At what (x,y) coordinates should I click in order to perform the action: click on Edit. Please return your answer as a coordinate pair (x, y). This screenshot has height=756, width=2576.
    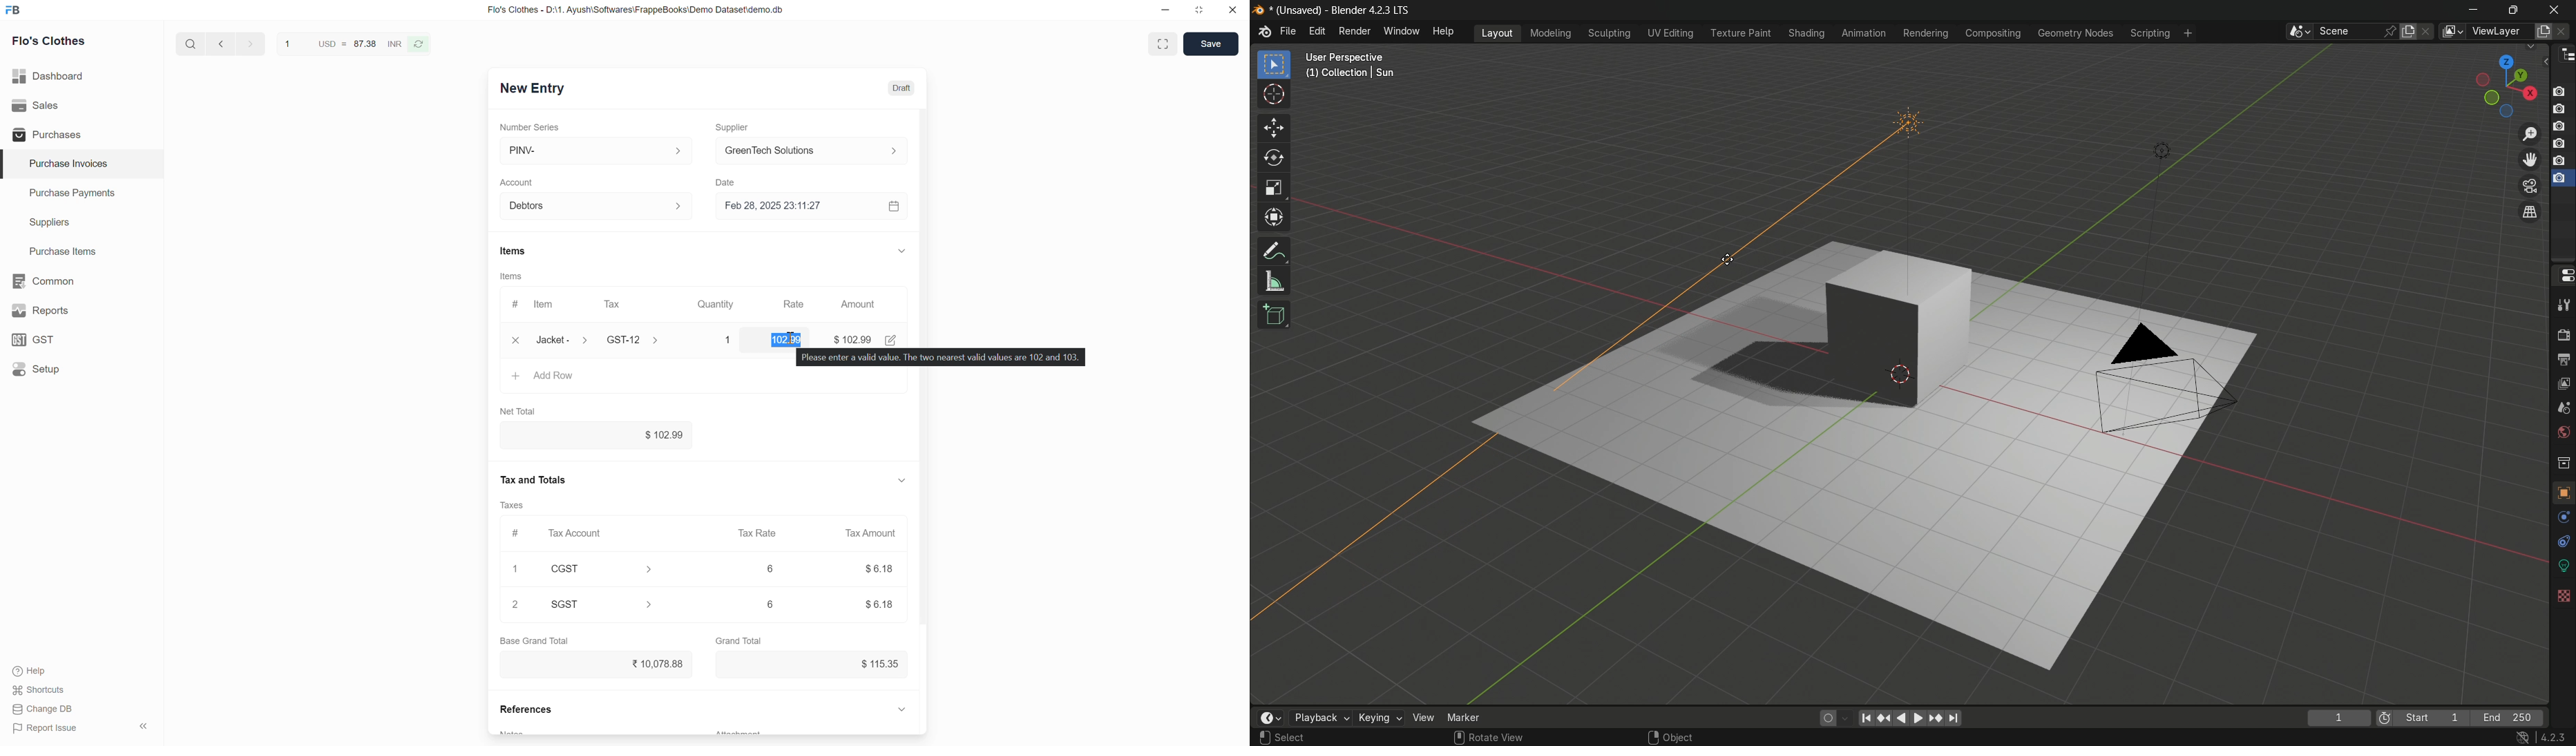
    Looking at the image, I should click on (891, 340).